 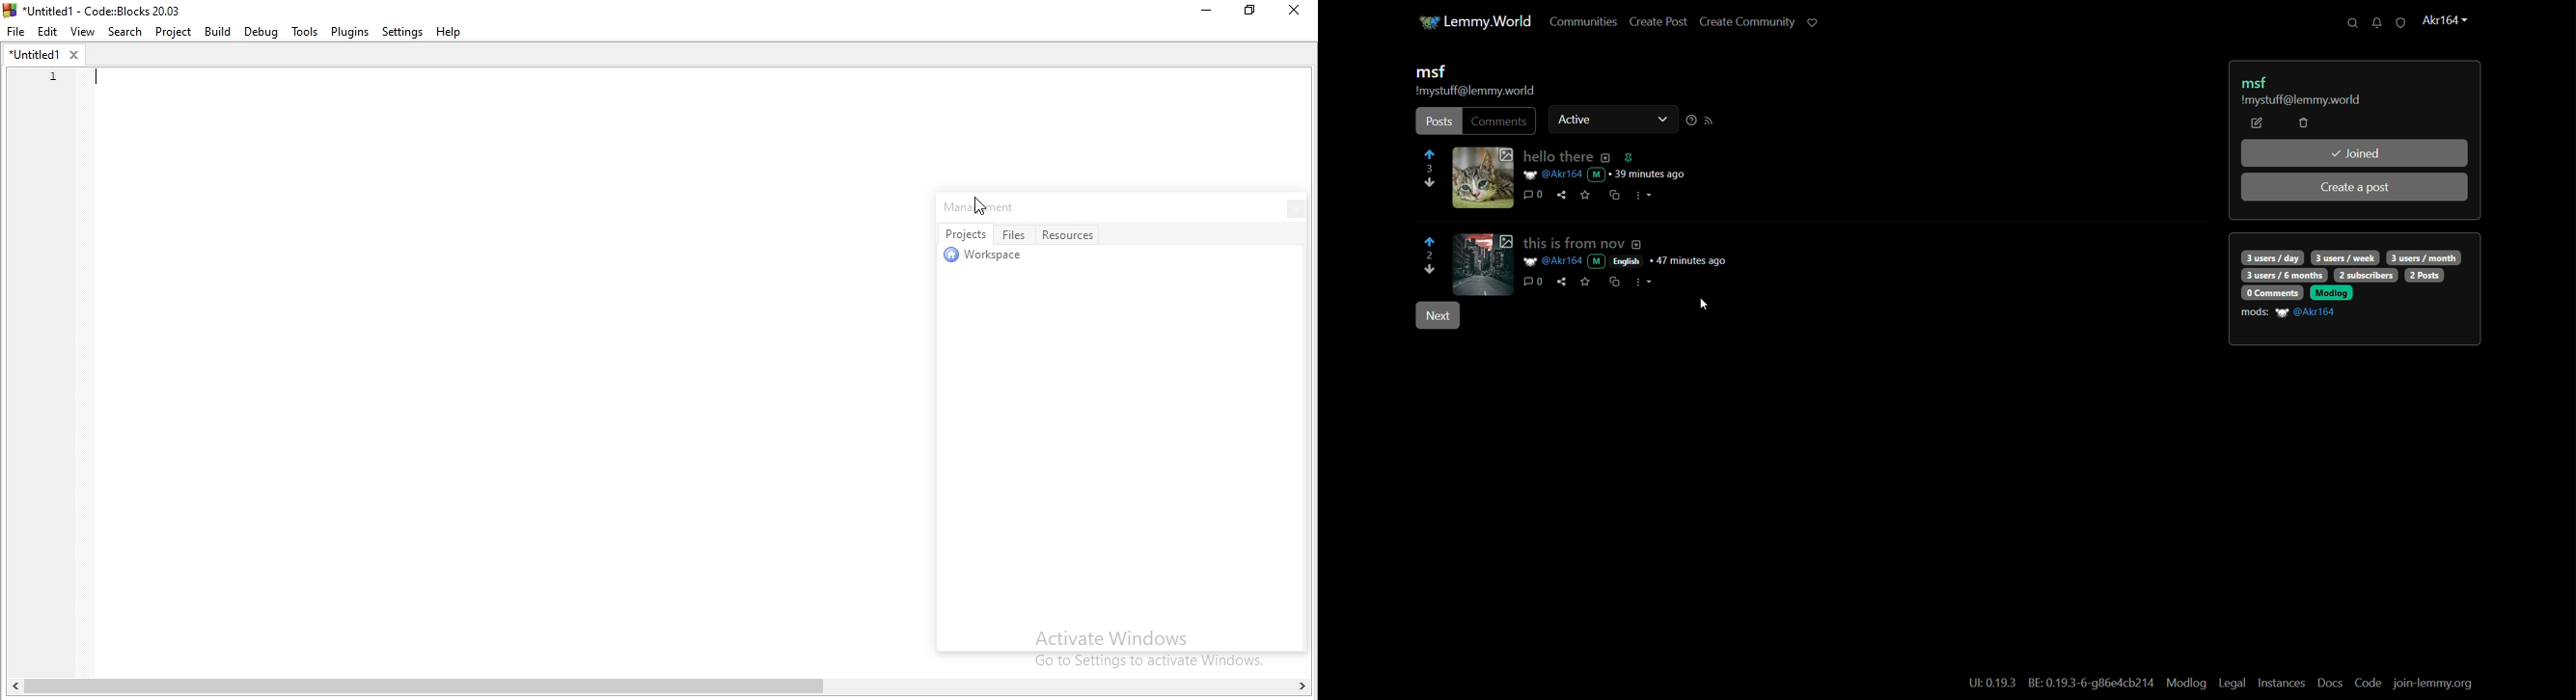 I want to click on comment, so click(x=1501, y=121).